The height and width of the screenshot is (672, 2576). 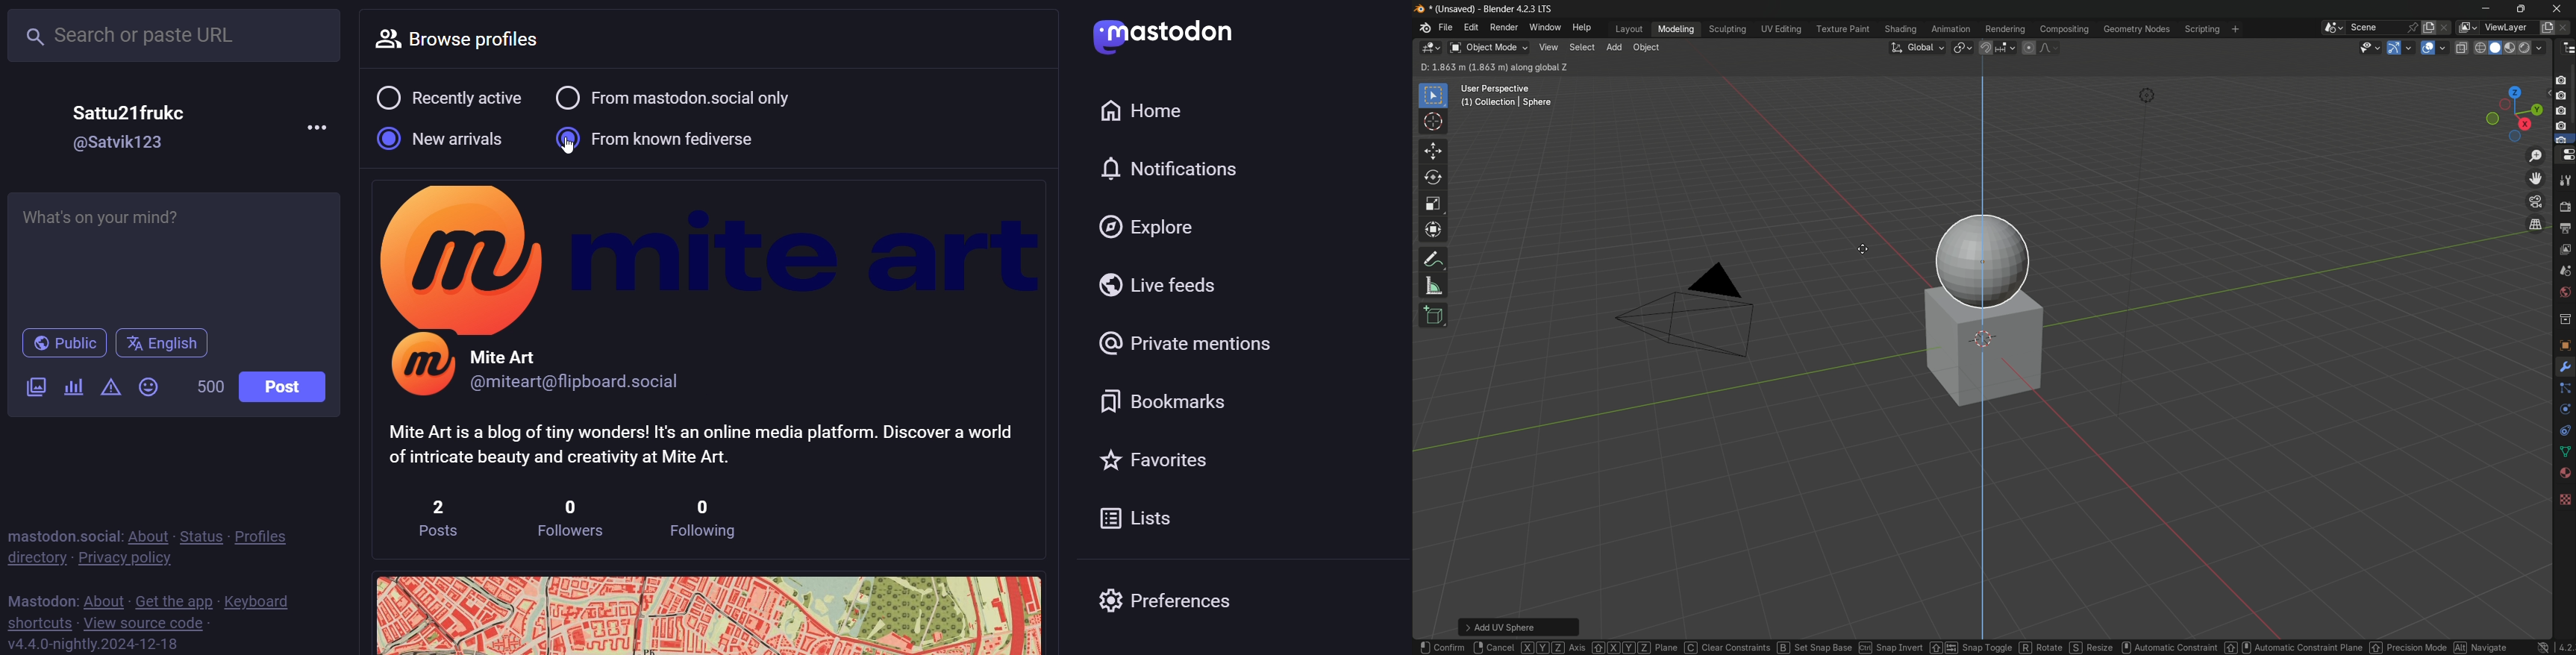 What do you see at coordinates (73, 388) in the screenshot?
I see `poll` at bounding box center [73, 388].